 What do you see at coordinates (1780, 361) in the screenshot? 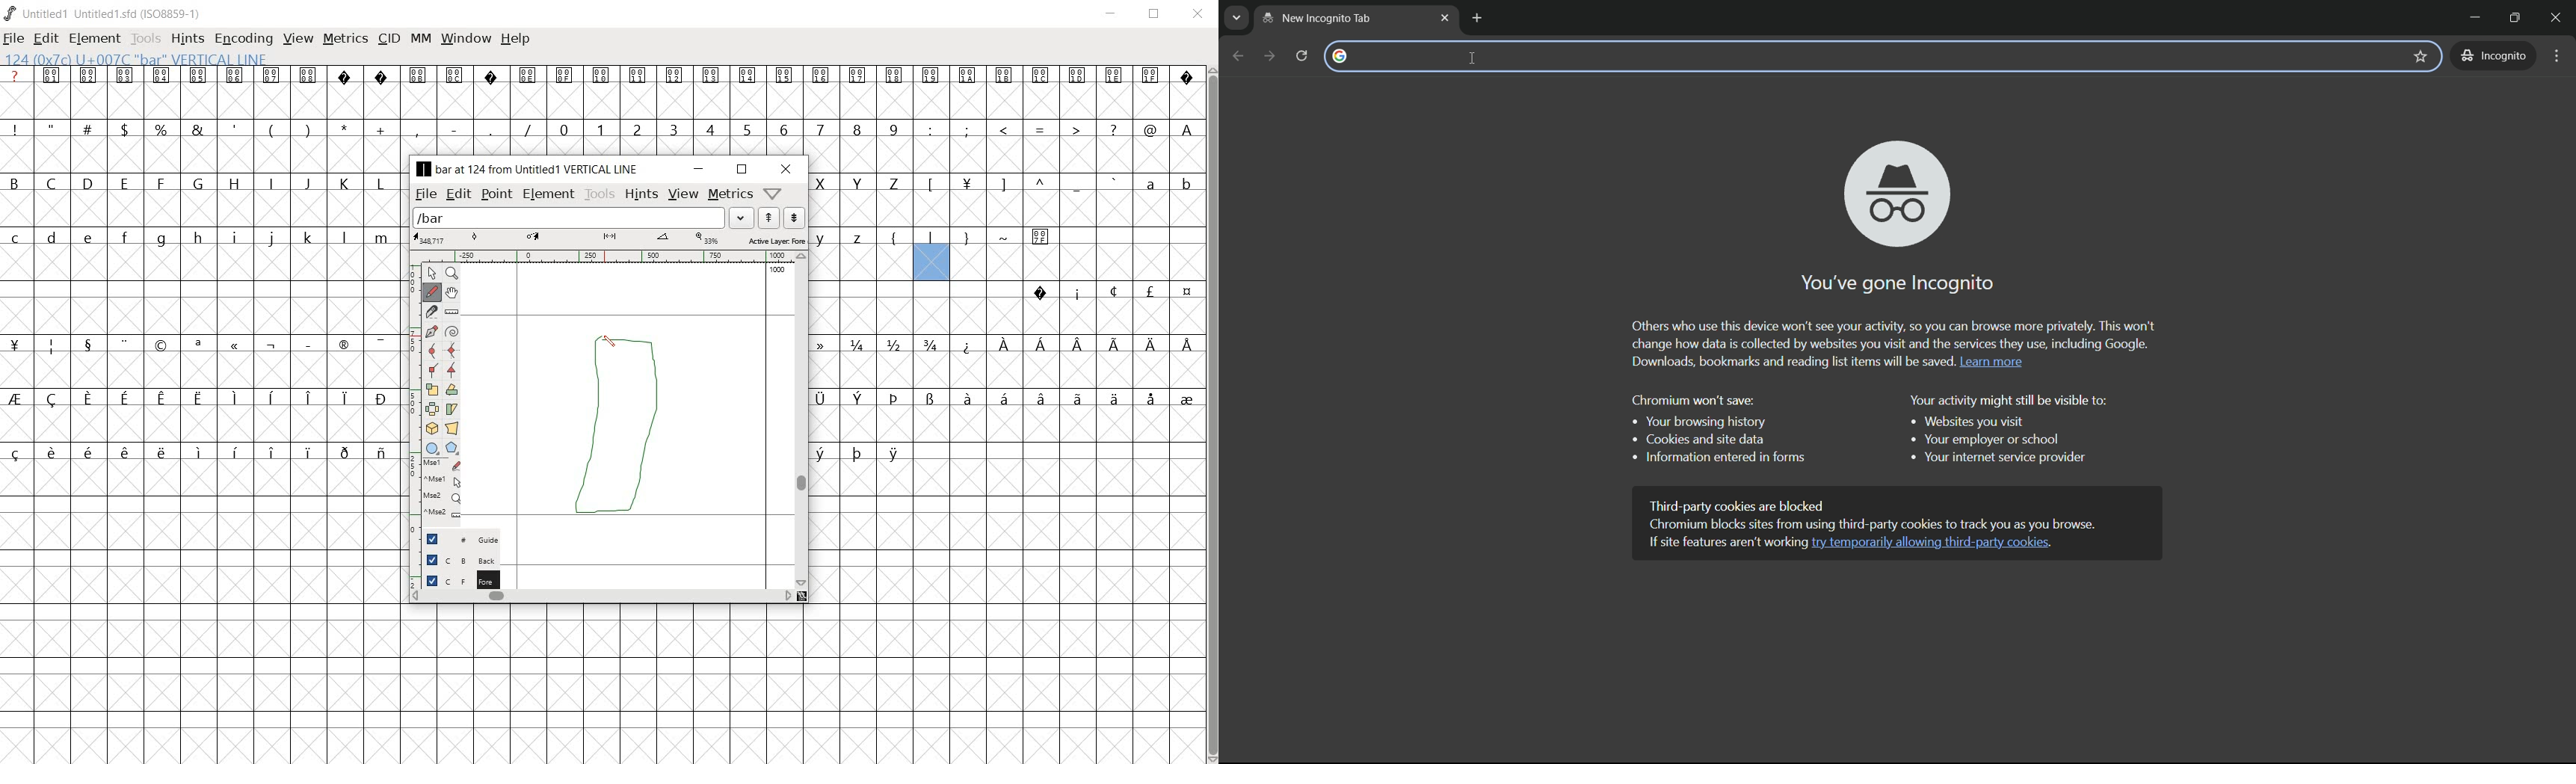
I see `Downloads, bookmarks and reading list items will be saved.` at bounding box center [1780, 361].